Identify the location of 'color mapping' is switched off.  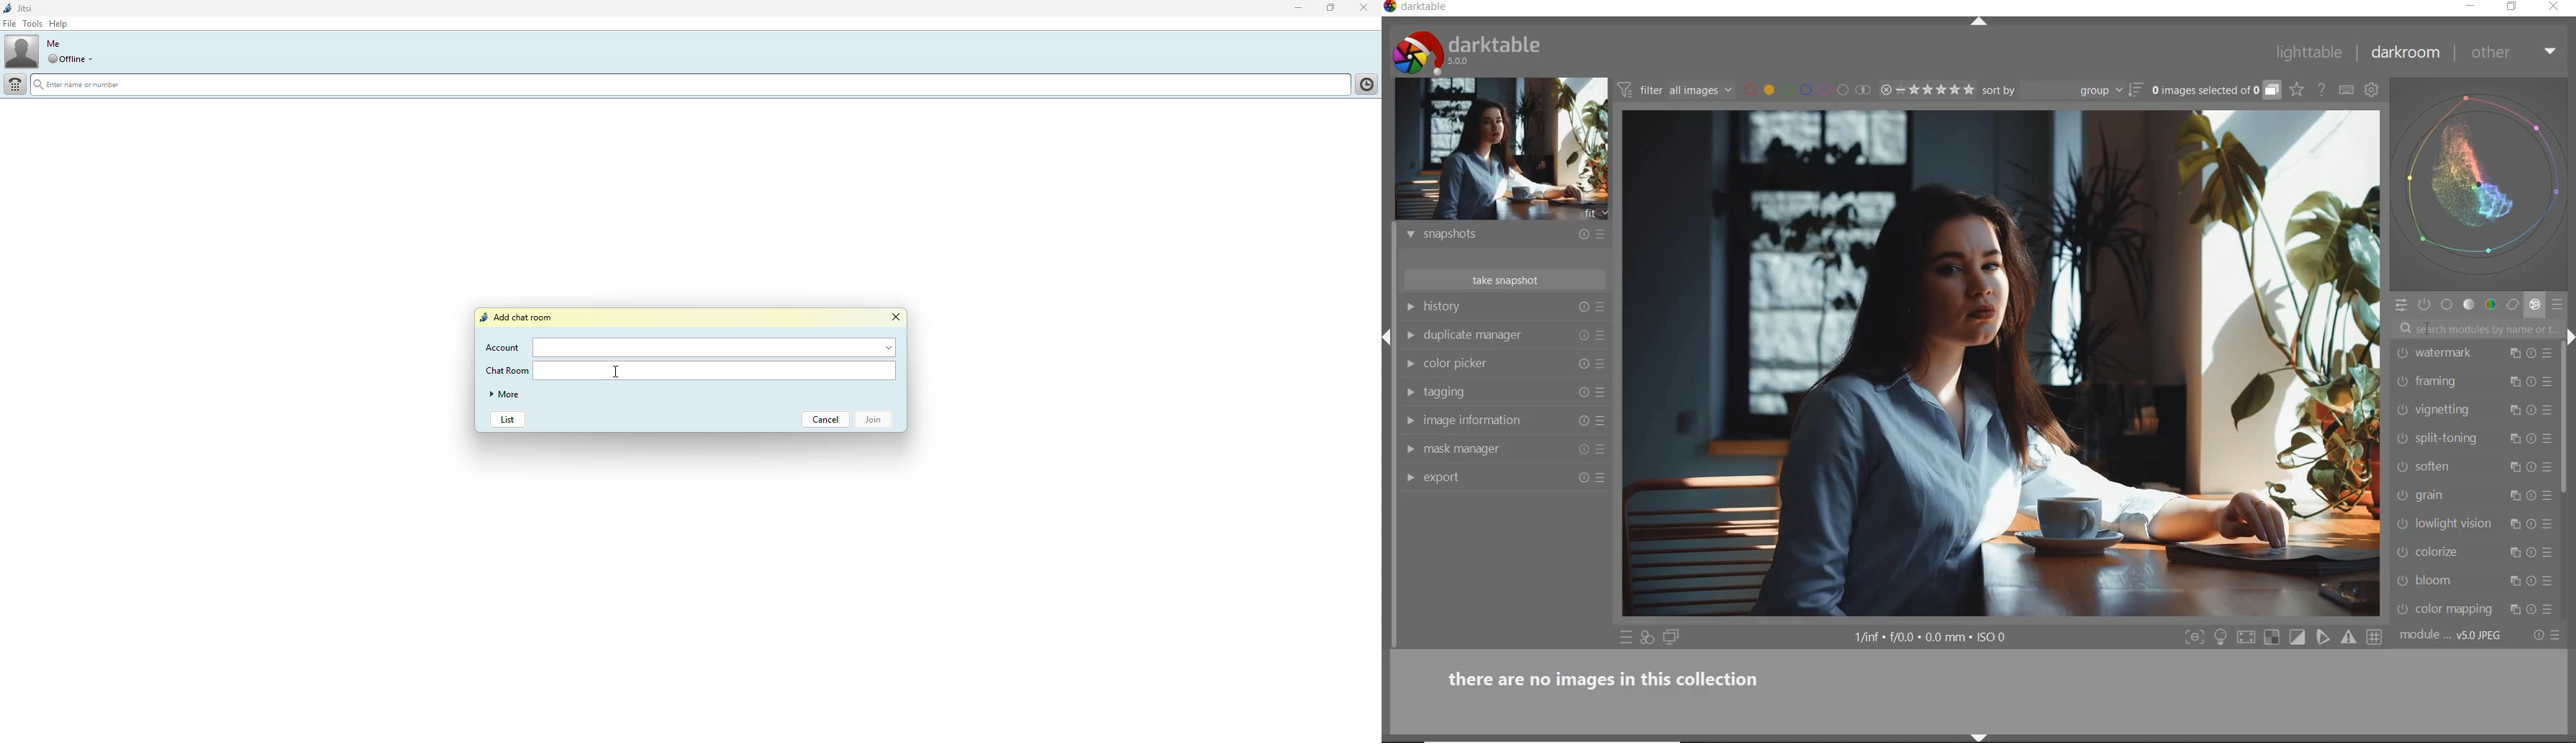
(2403, 609).